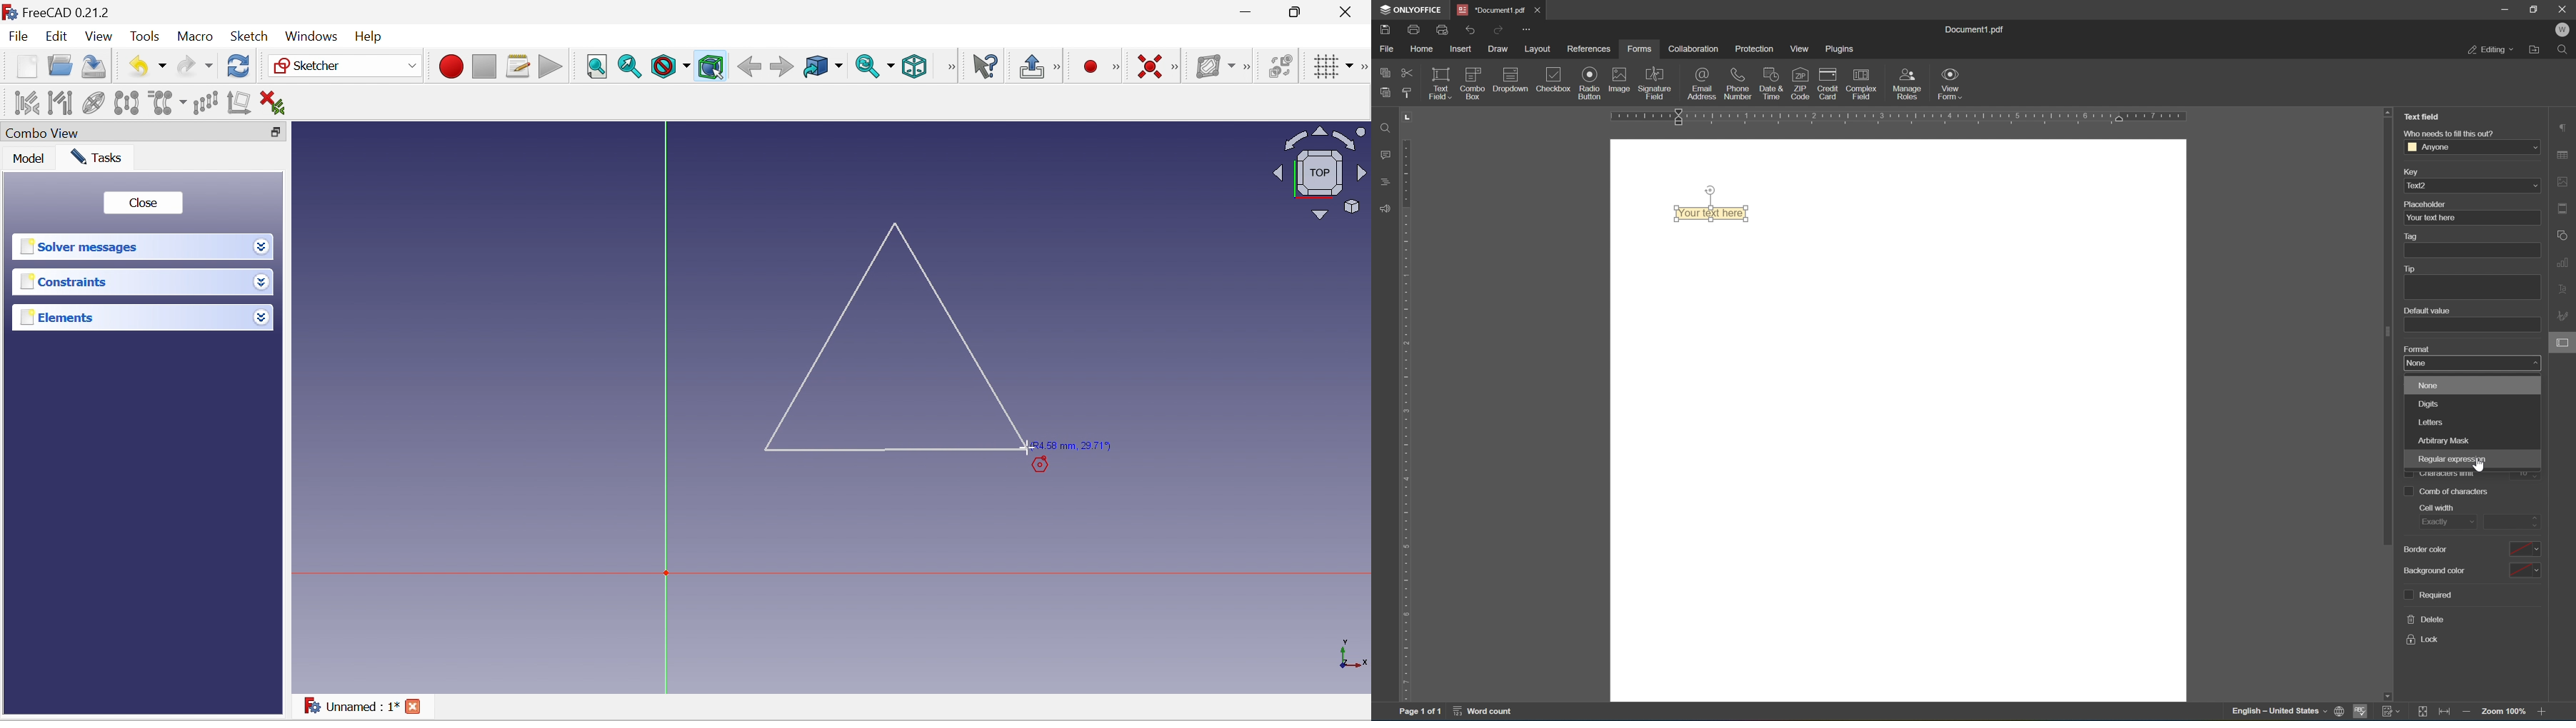  I want to click on phone number, so click(1737, 82).